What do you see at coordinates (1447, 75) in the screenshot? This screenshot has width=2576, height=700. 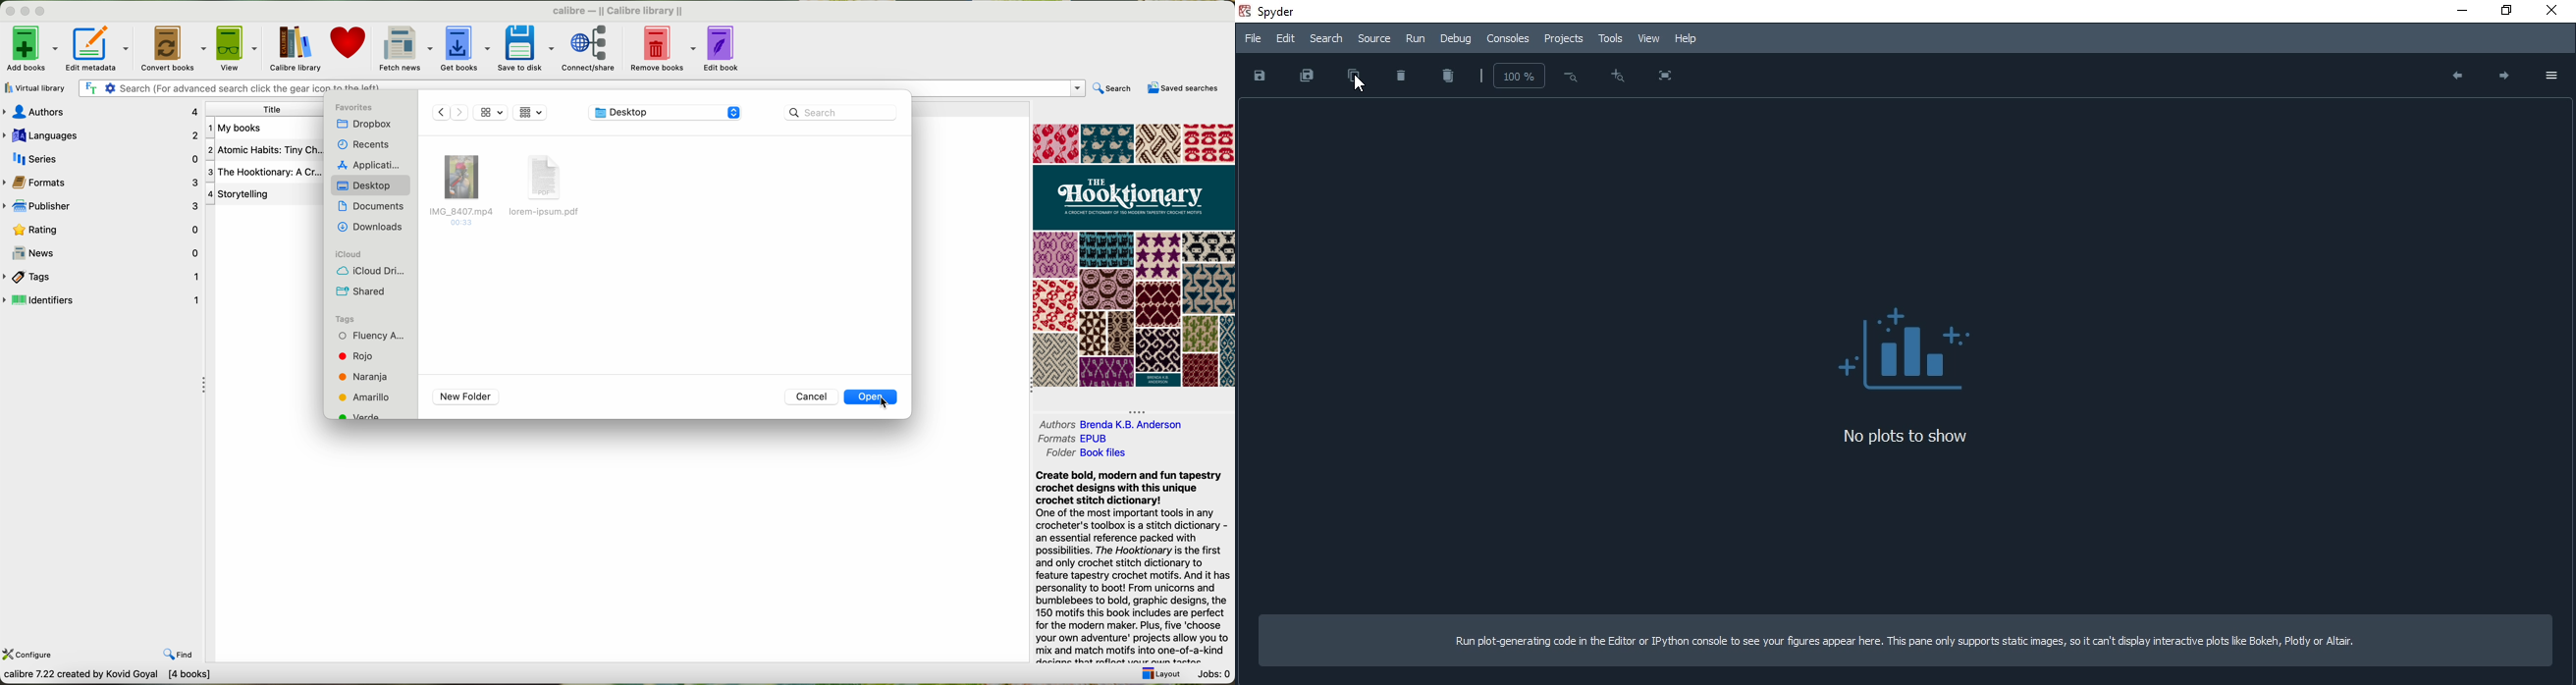 I see `delete all` at bounding box center [1447, 75].